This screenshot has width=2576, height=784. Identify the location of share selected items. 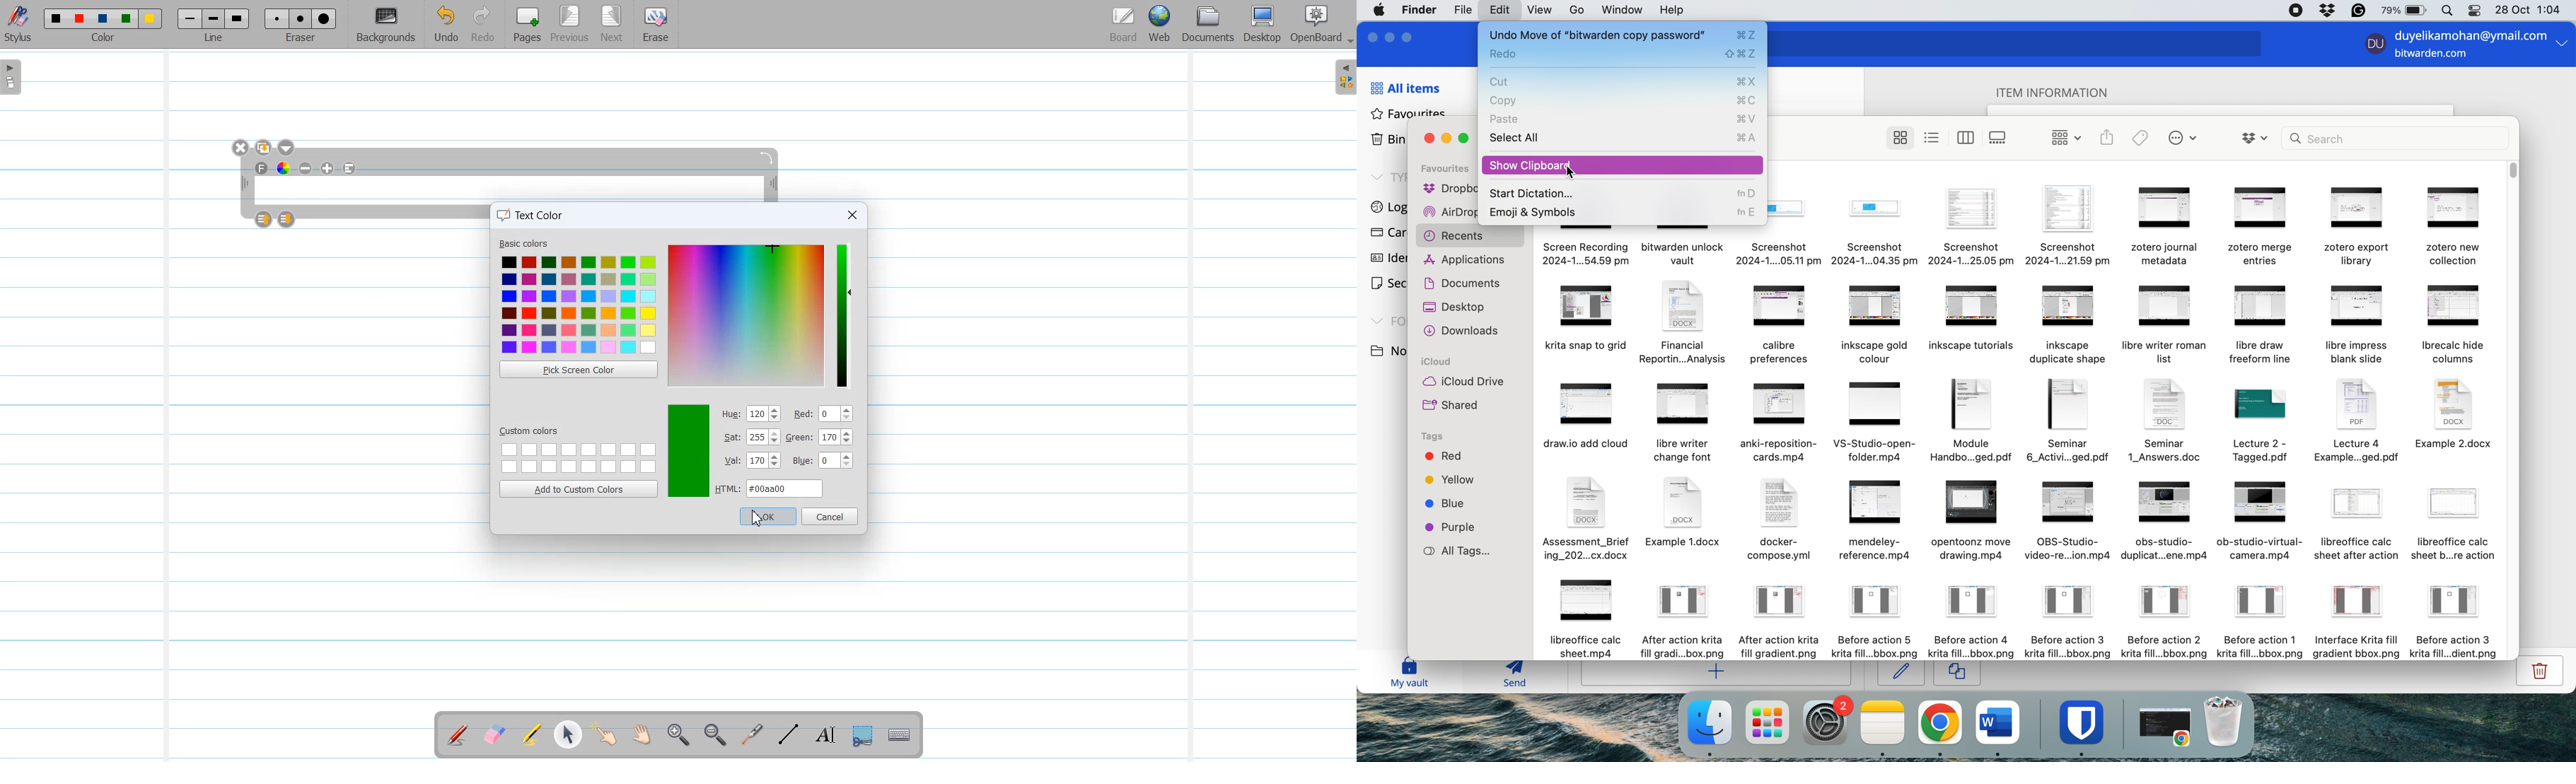
(2107, 137).